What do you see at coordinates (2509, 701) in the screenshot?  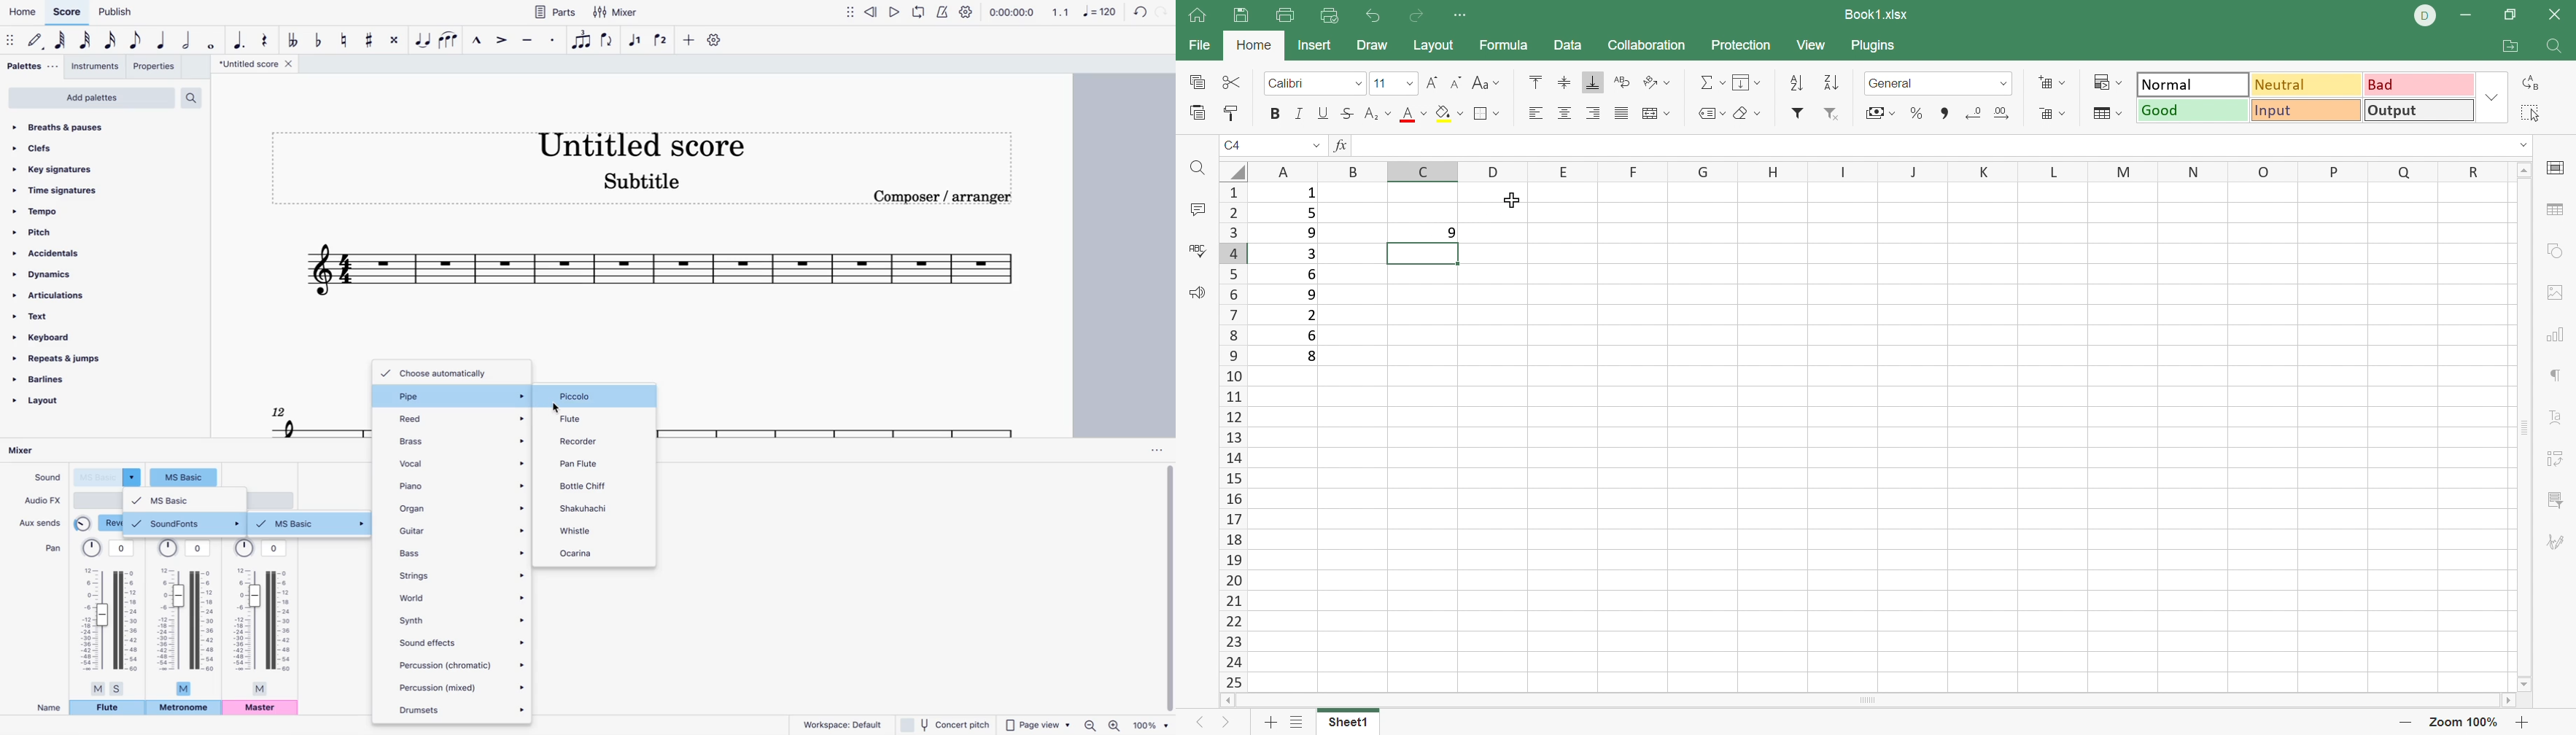 I see `Scroll Right` at bounding box center [2509, 701].